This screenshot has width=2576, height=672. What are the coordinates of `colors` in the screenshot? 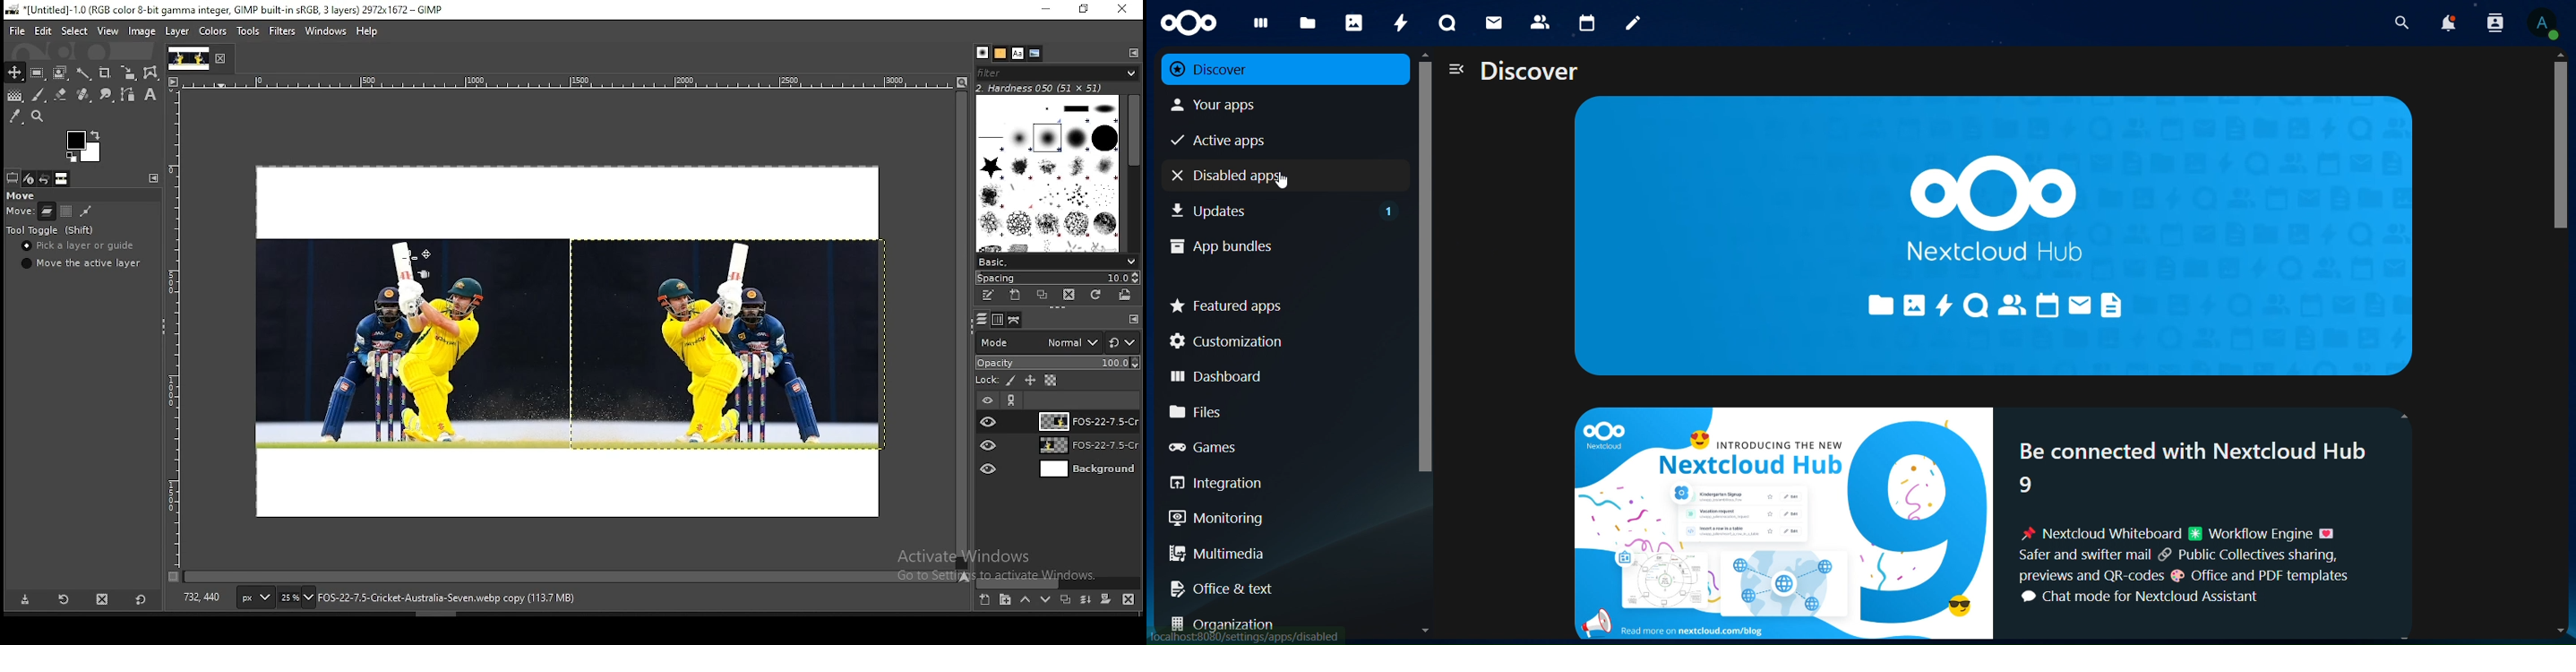 It's located at (215, 32).